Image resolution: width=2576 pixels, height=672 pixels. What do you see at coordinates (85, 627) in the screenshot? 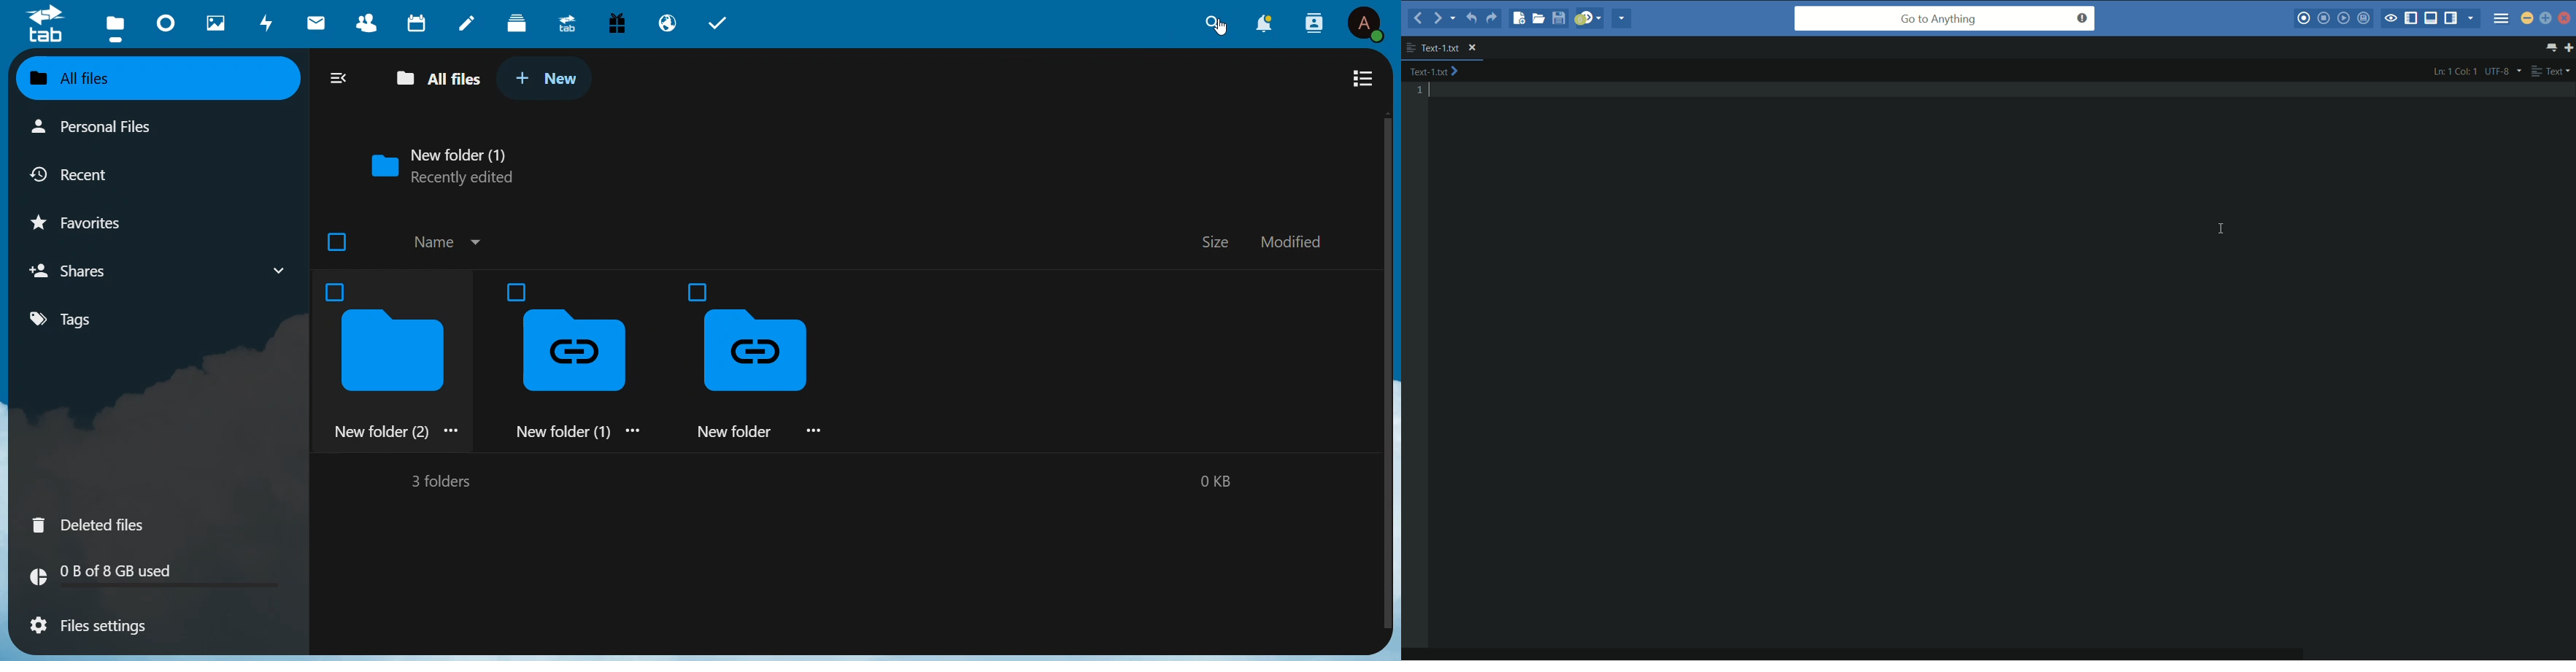
I see `files setting` at bounding box center [85, 627].